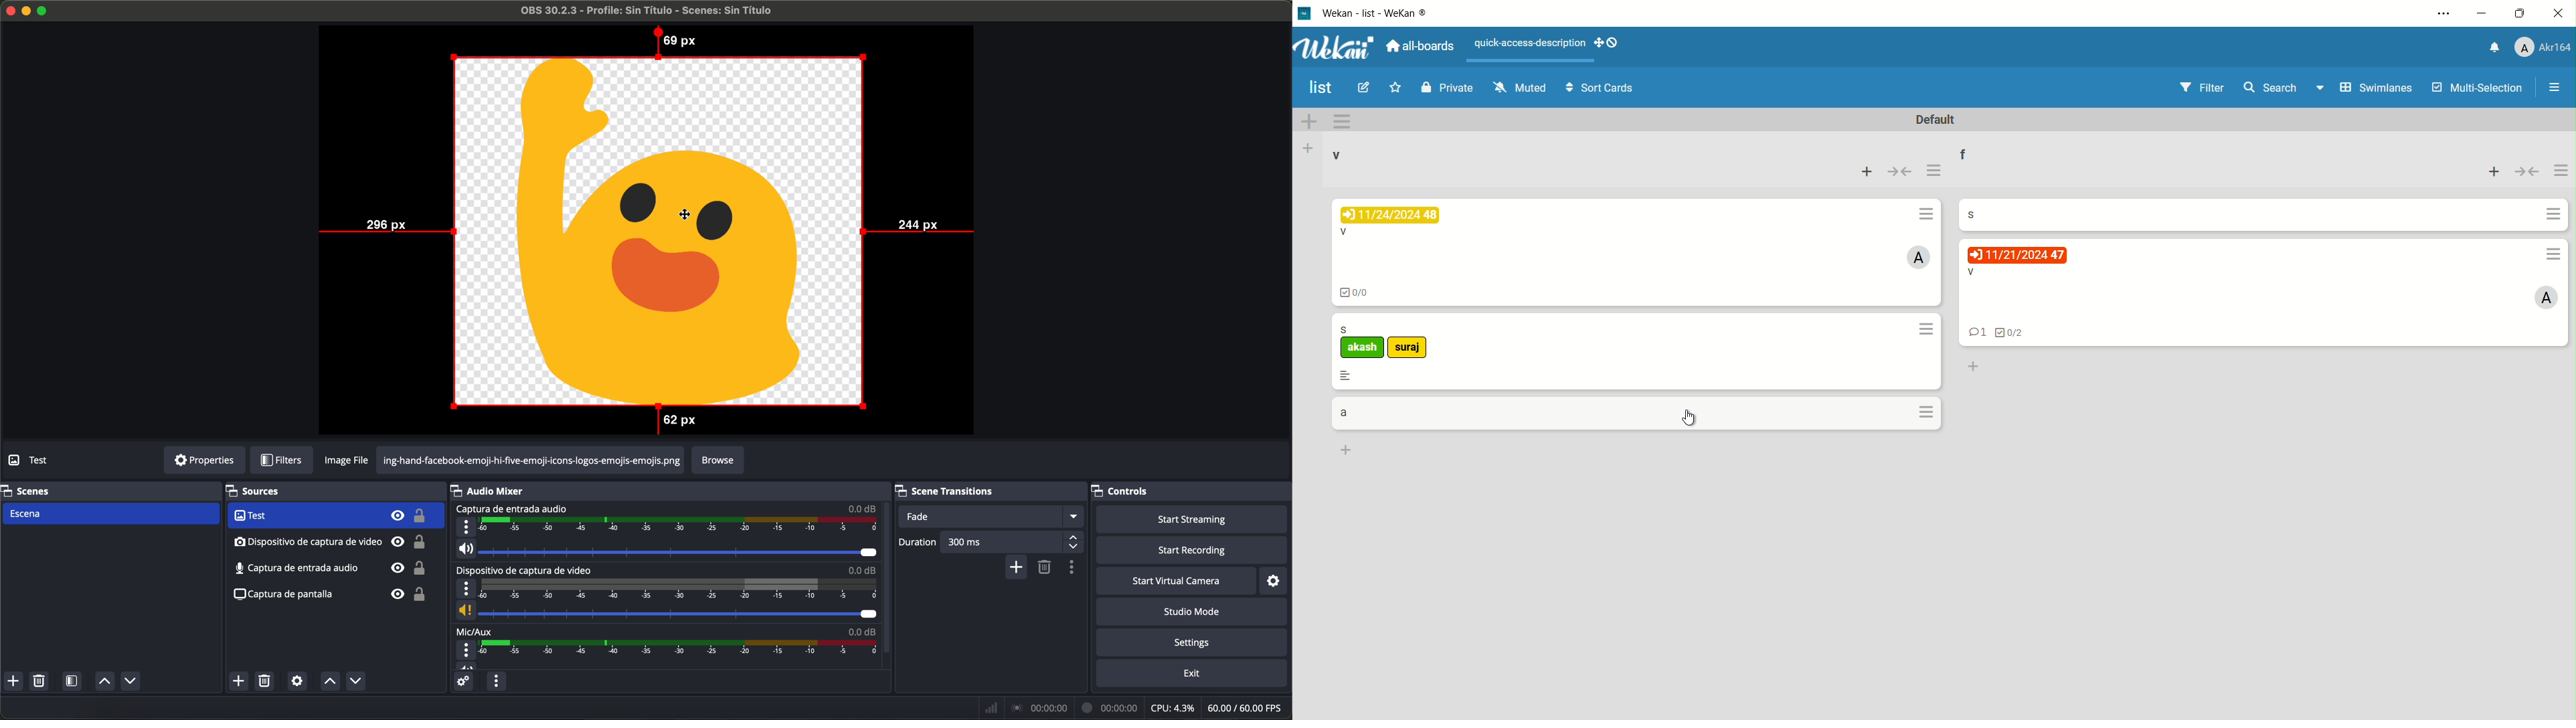 This screenshot has width=2576, height=728. Describe the element at coordinates (27, 490) in the screenshot. I see `scenes` at that location.